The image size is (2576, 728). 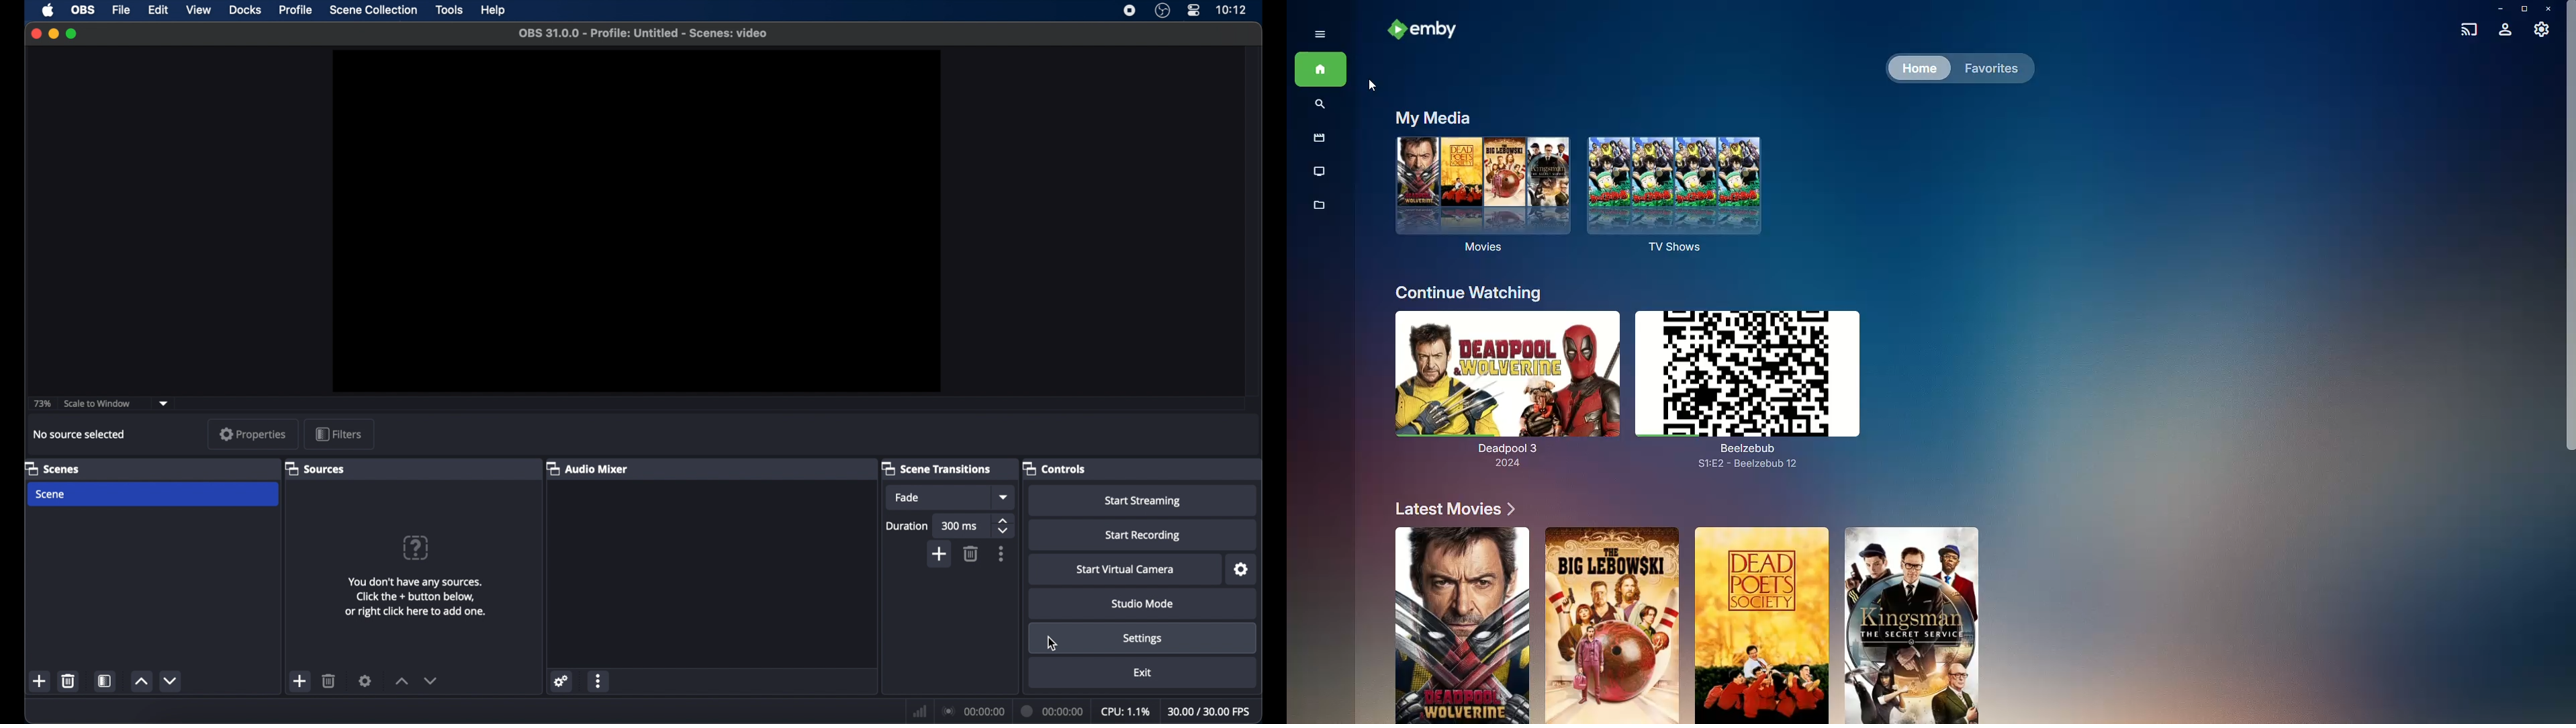 I want to click on duration, so click(x=906, y=527).